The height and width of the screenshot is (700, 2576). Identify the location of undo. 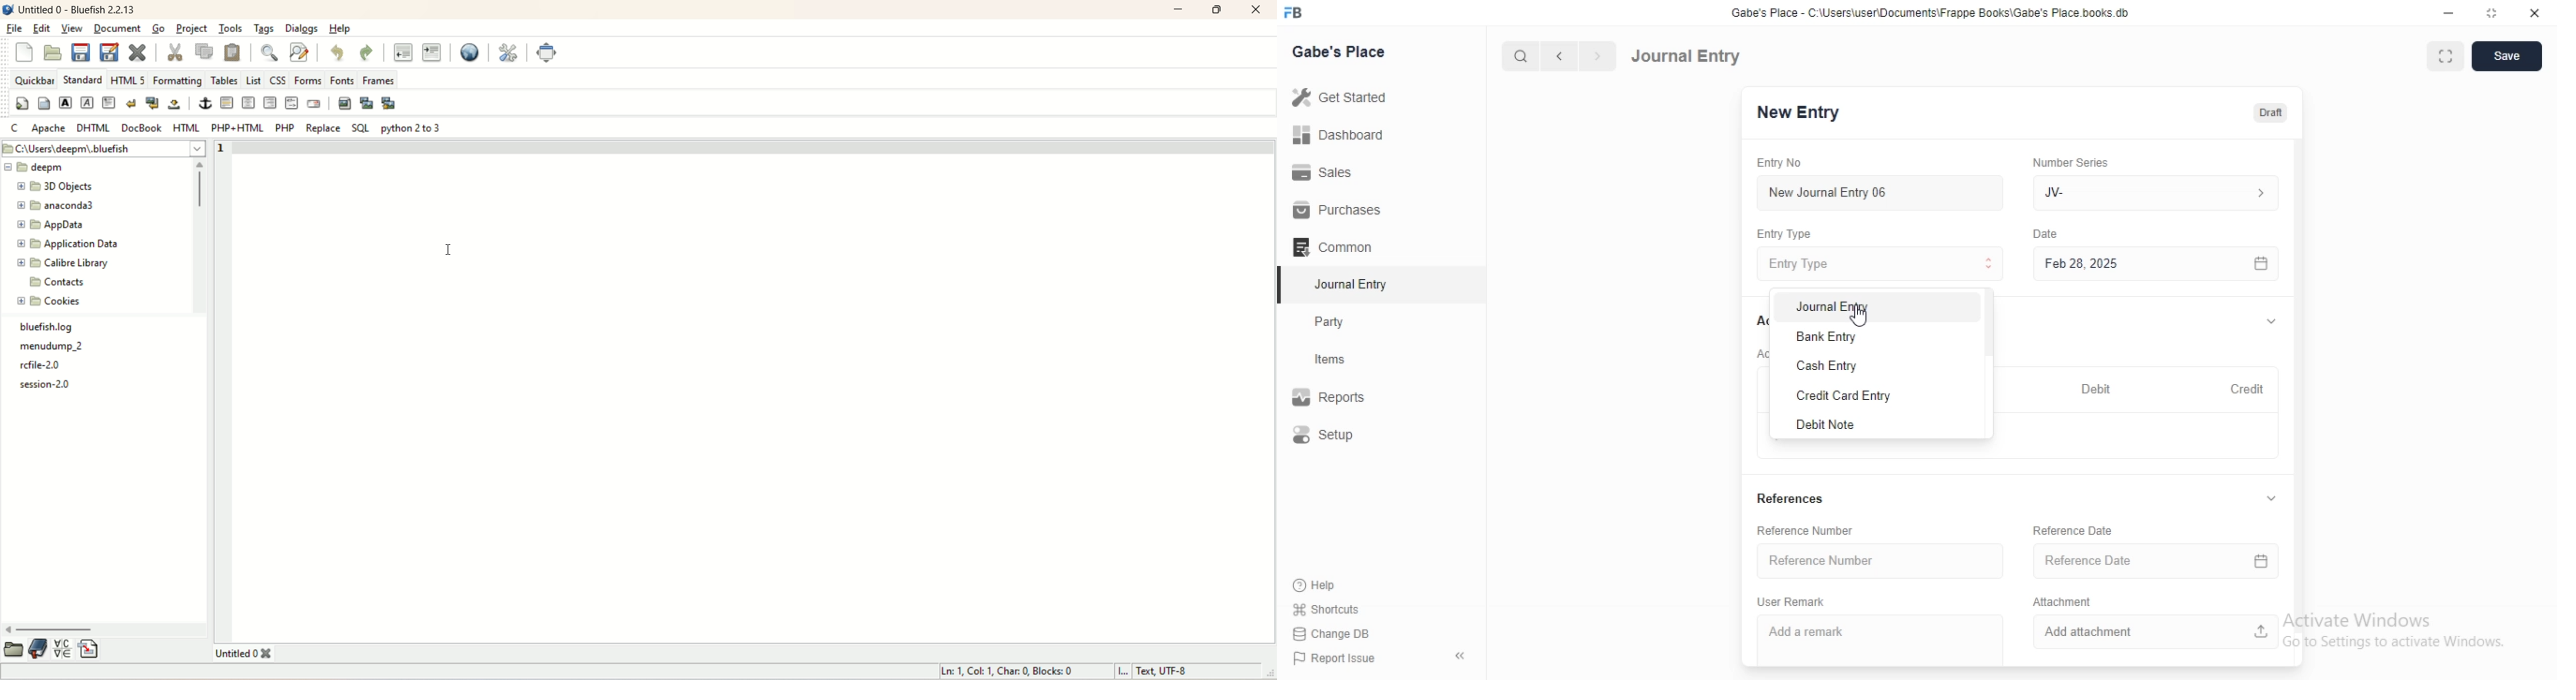
(339, 53).